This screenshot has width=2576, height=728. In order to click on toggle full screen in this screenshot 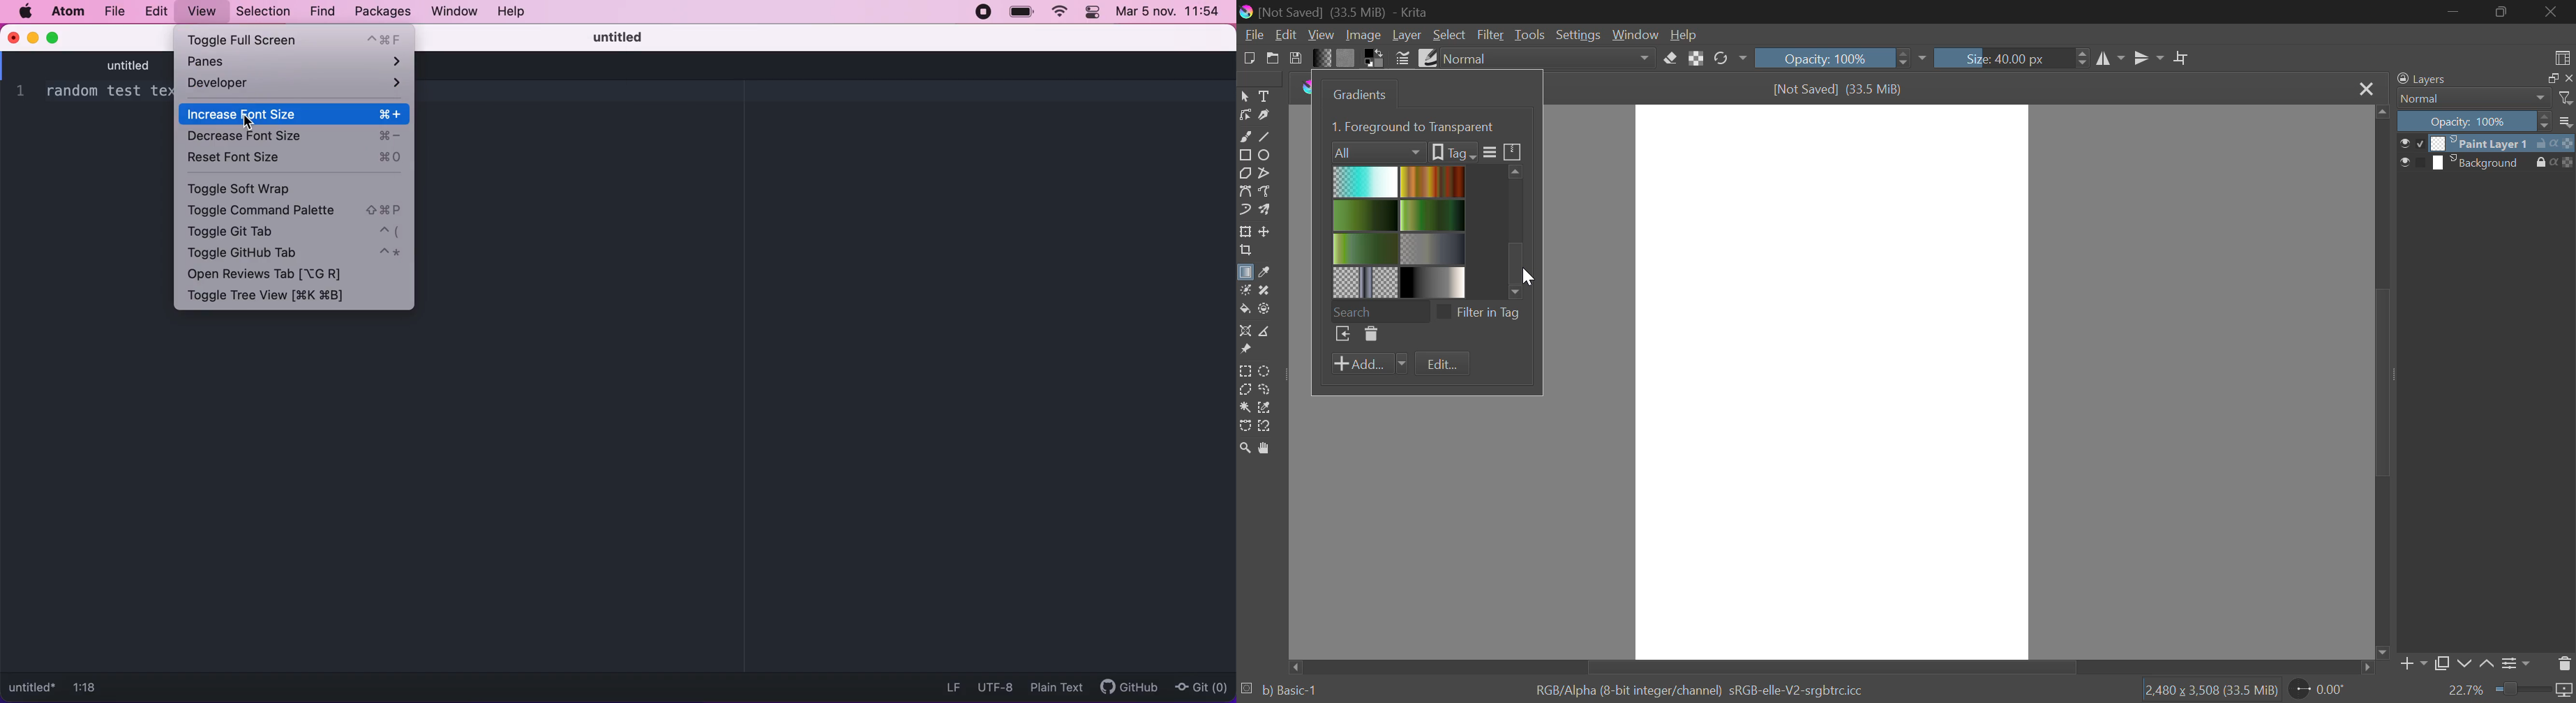, I will do `click(296, 40)`.